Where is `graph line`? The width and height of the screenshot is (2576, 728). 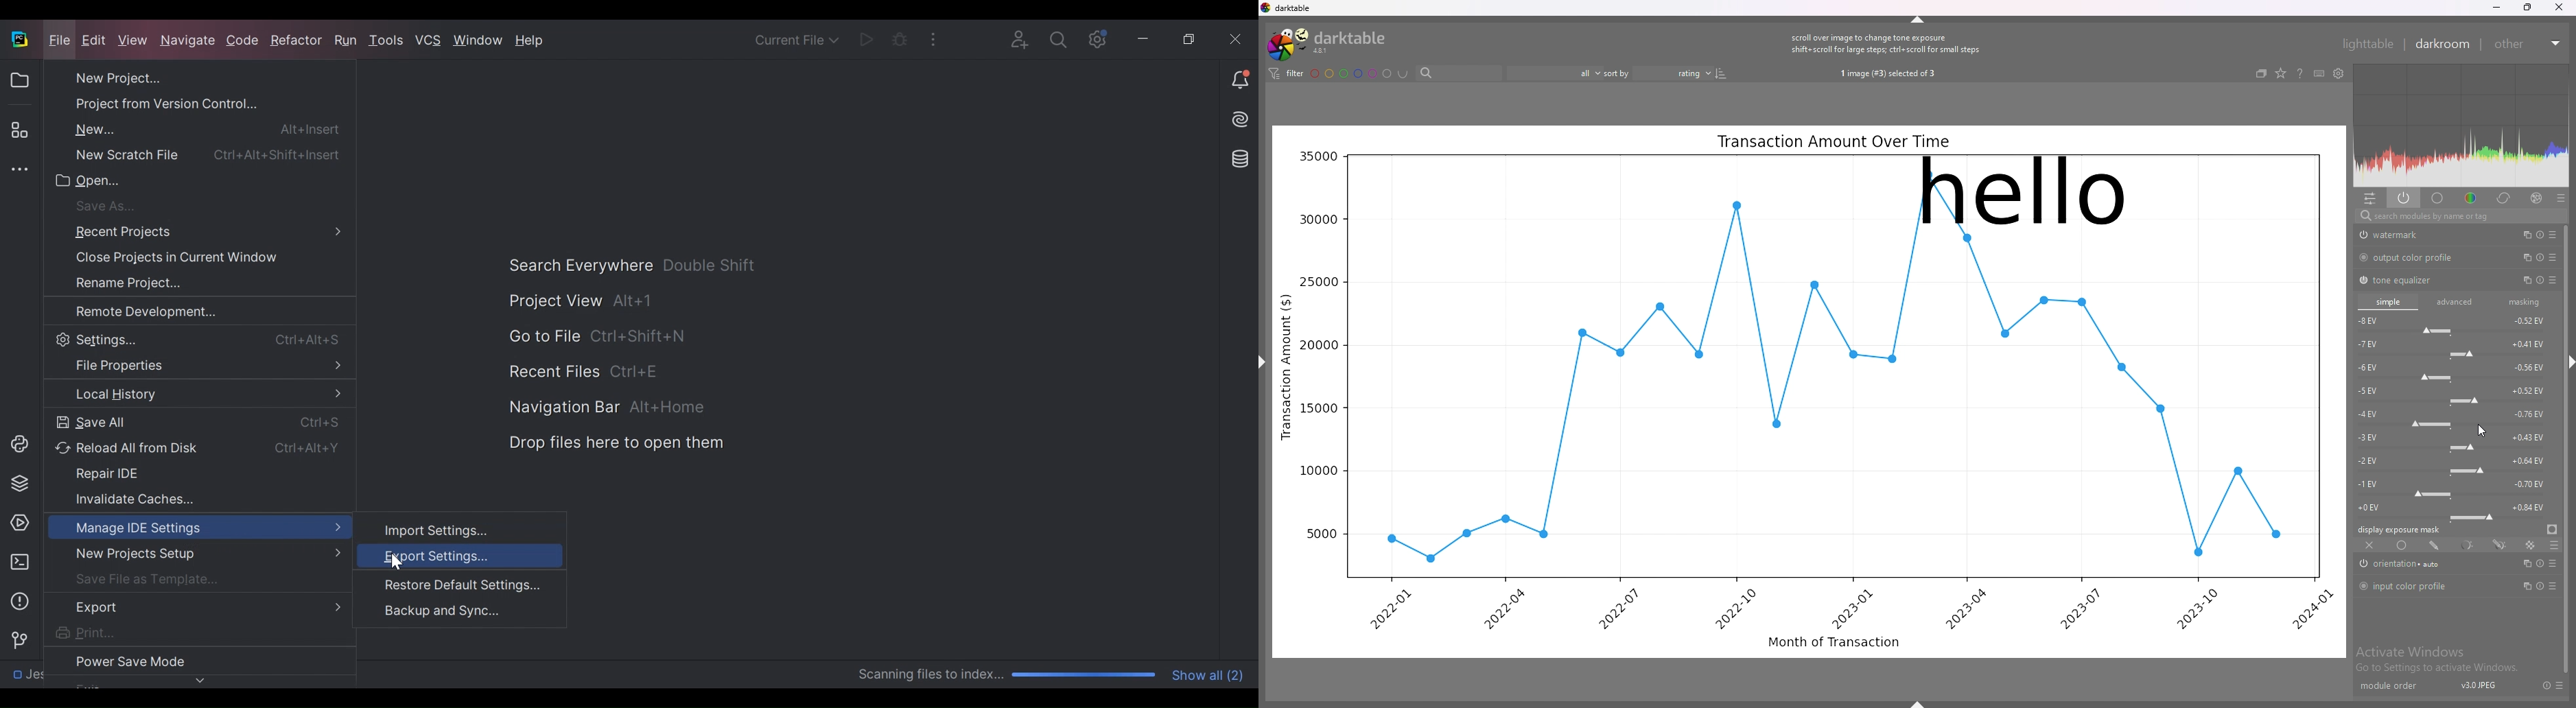
graph line is located at coordinates (1838, 403).